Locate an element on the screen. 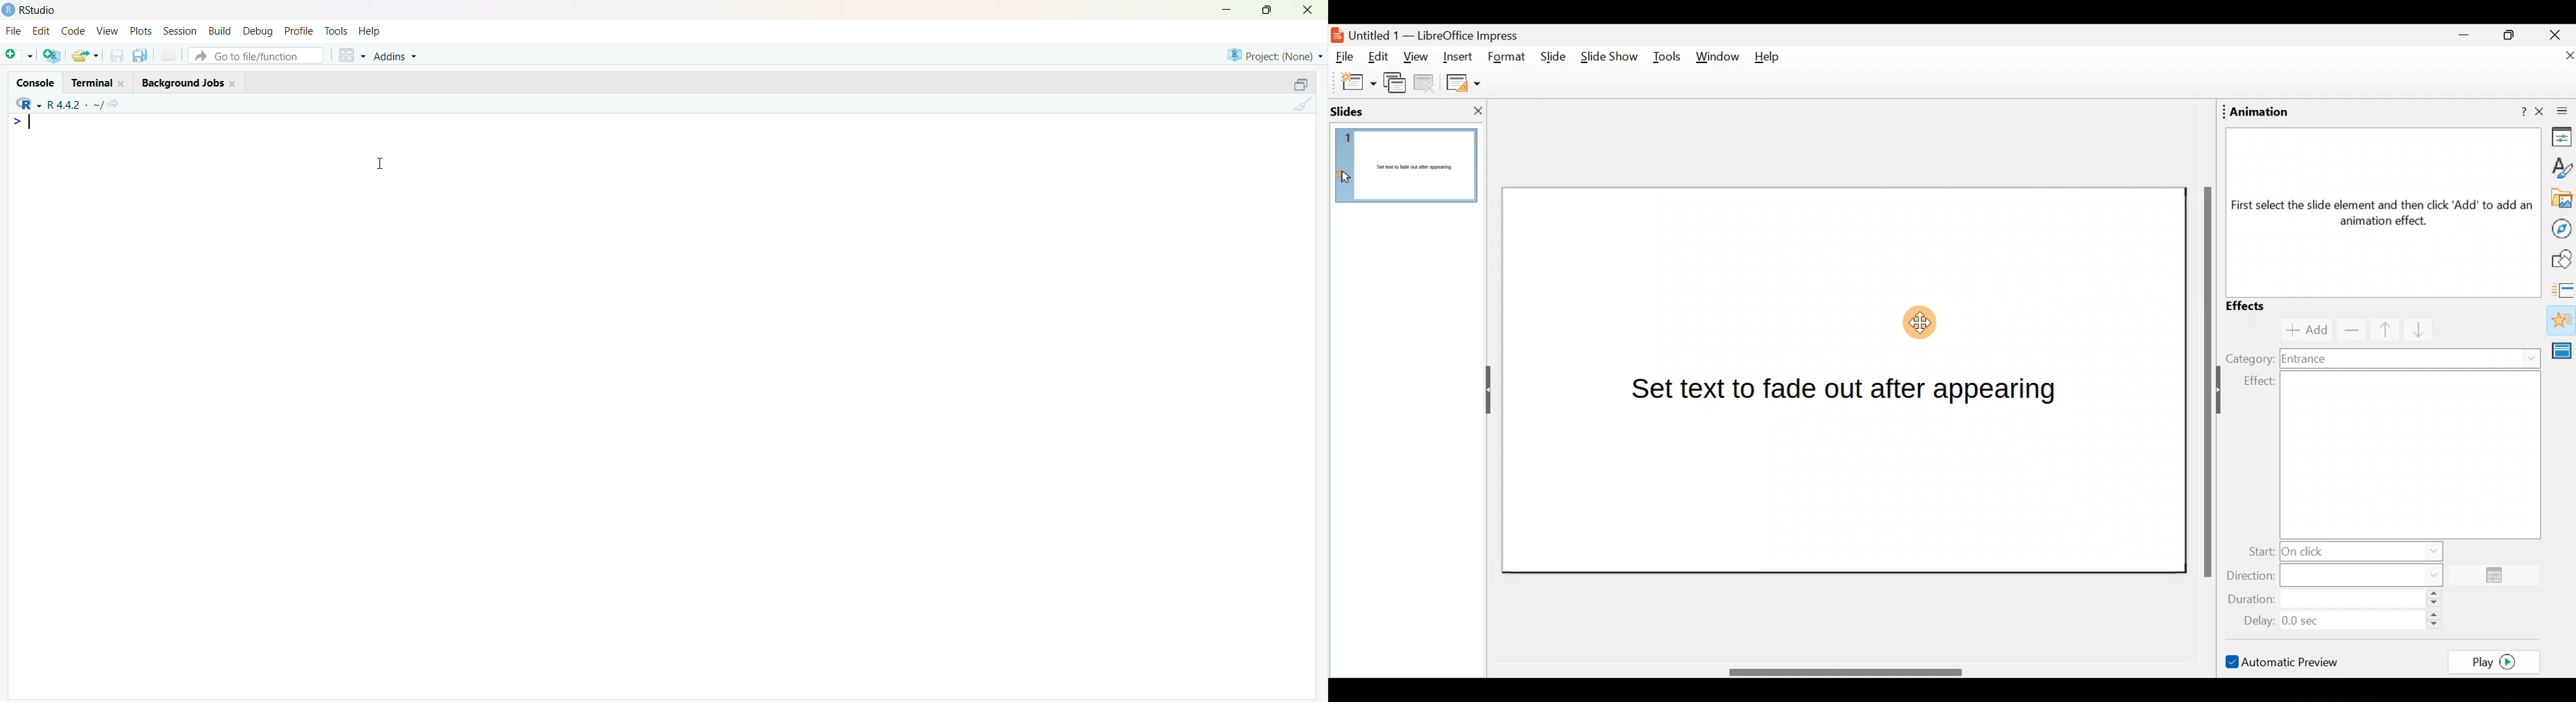 Image resolution: width=2576 pixels, height=728 pixels. R.4.4.2. ~/ is located at coordinates (76, 102).